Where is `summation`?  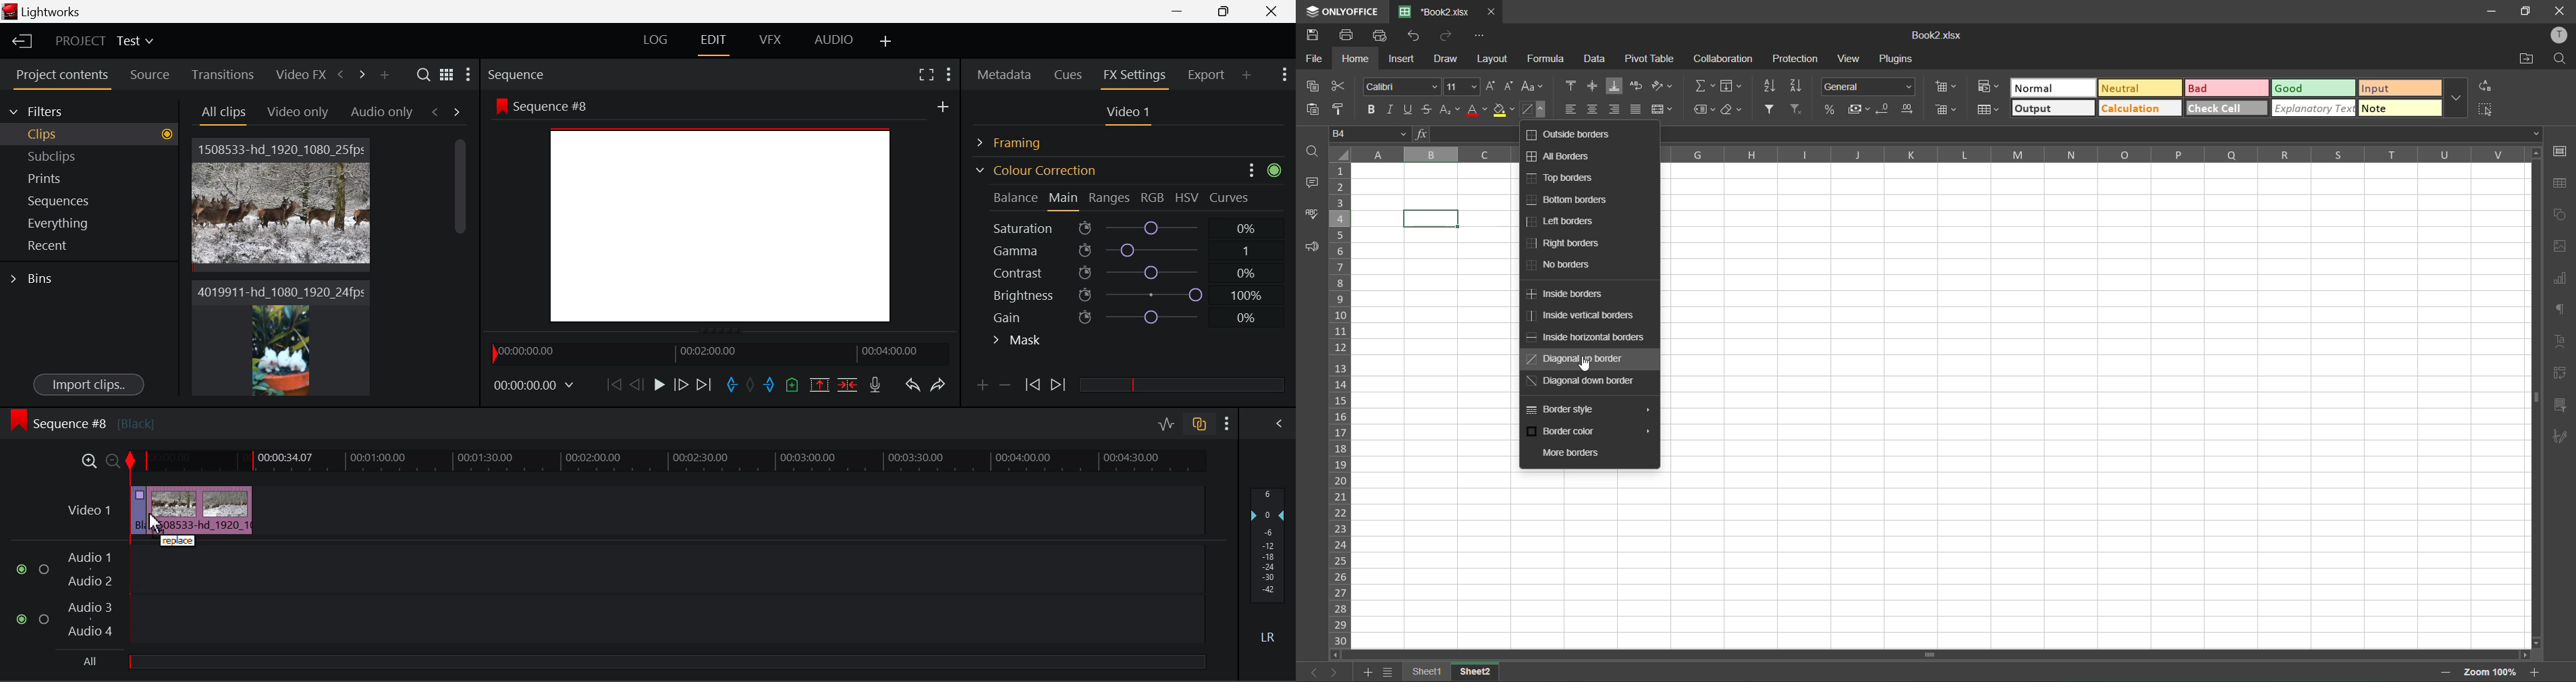
summation is located at coordinates (1705, 85).